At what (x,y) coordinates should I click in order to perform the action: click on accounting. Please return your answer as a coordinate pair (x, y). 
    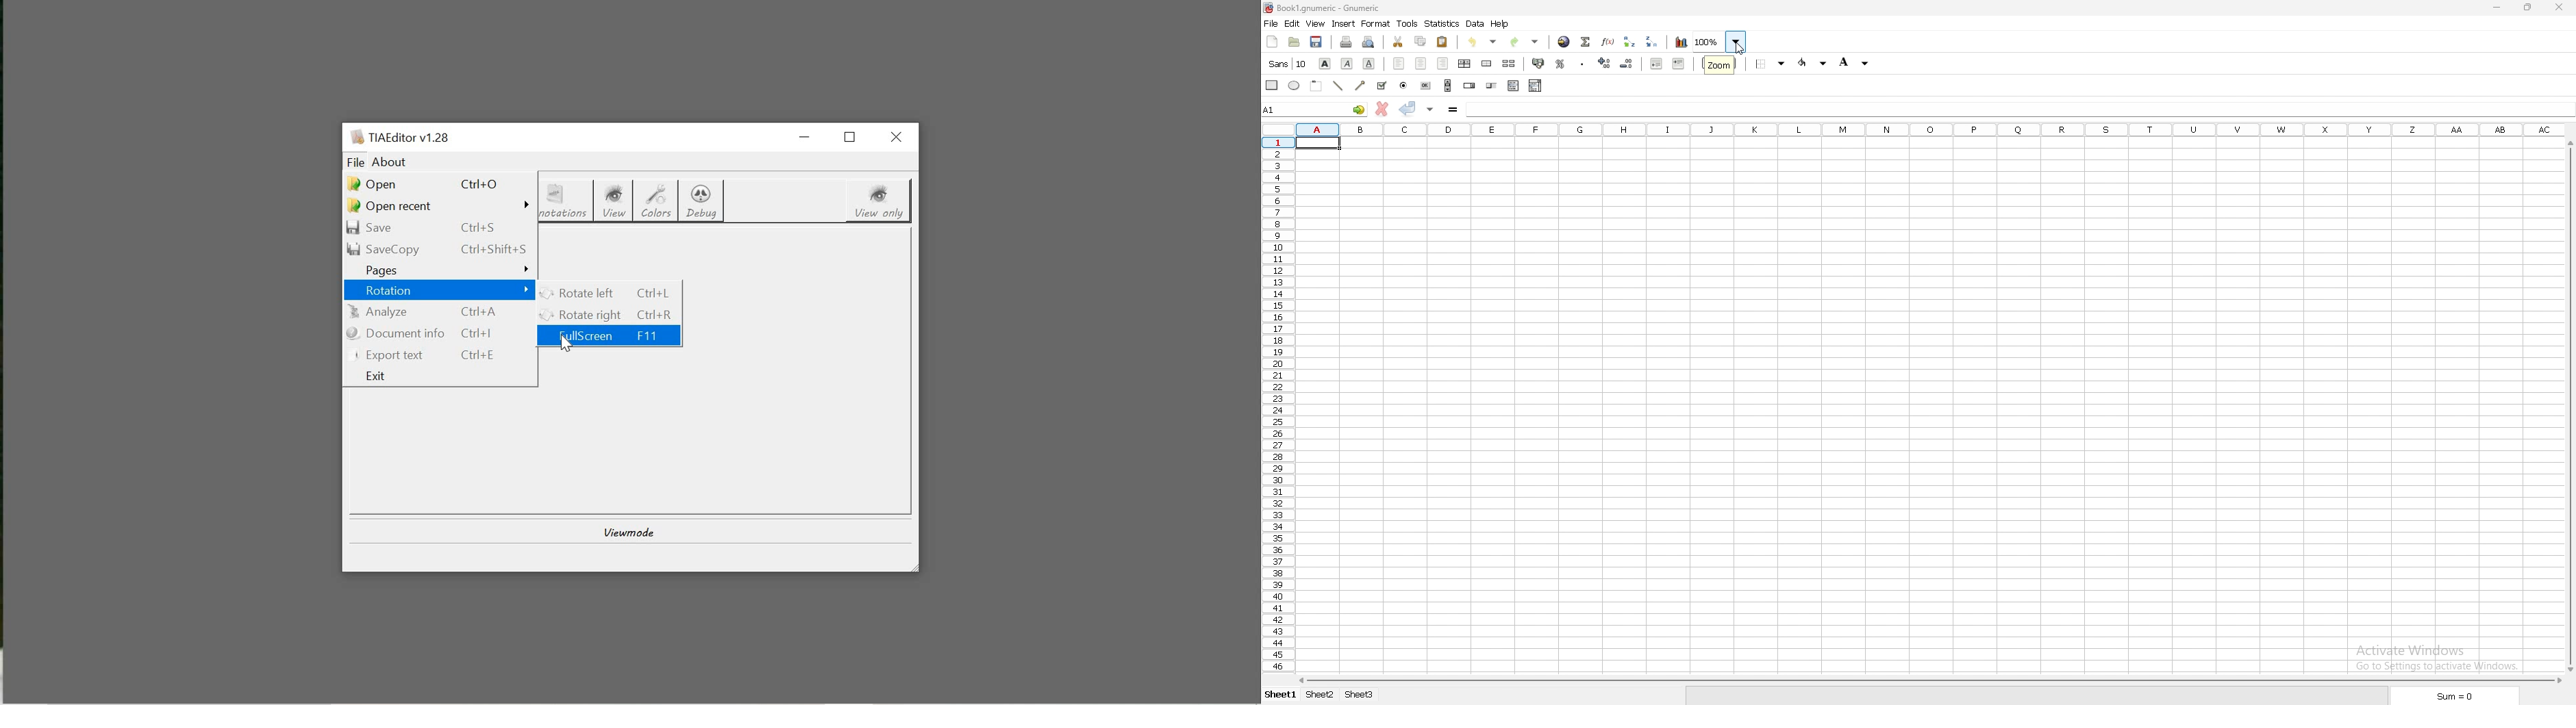
    Looking at the image, I should click on (1538, 63).